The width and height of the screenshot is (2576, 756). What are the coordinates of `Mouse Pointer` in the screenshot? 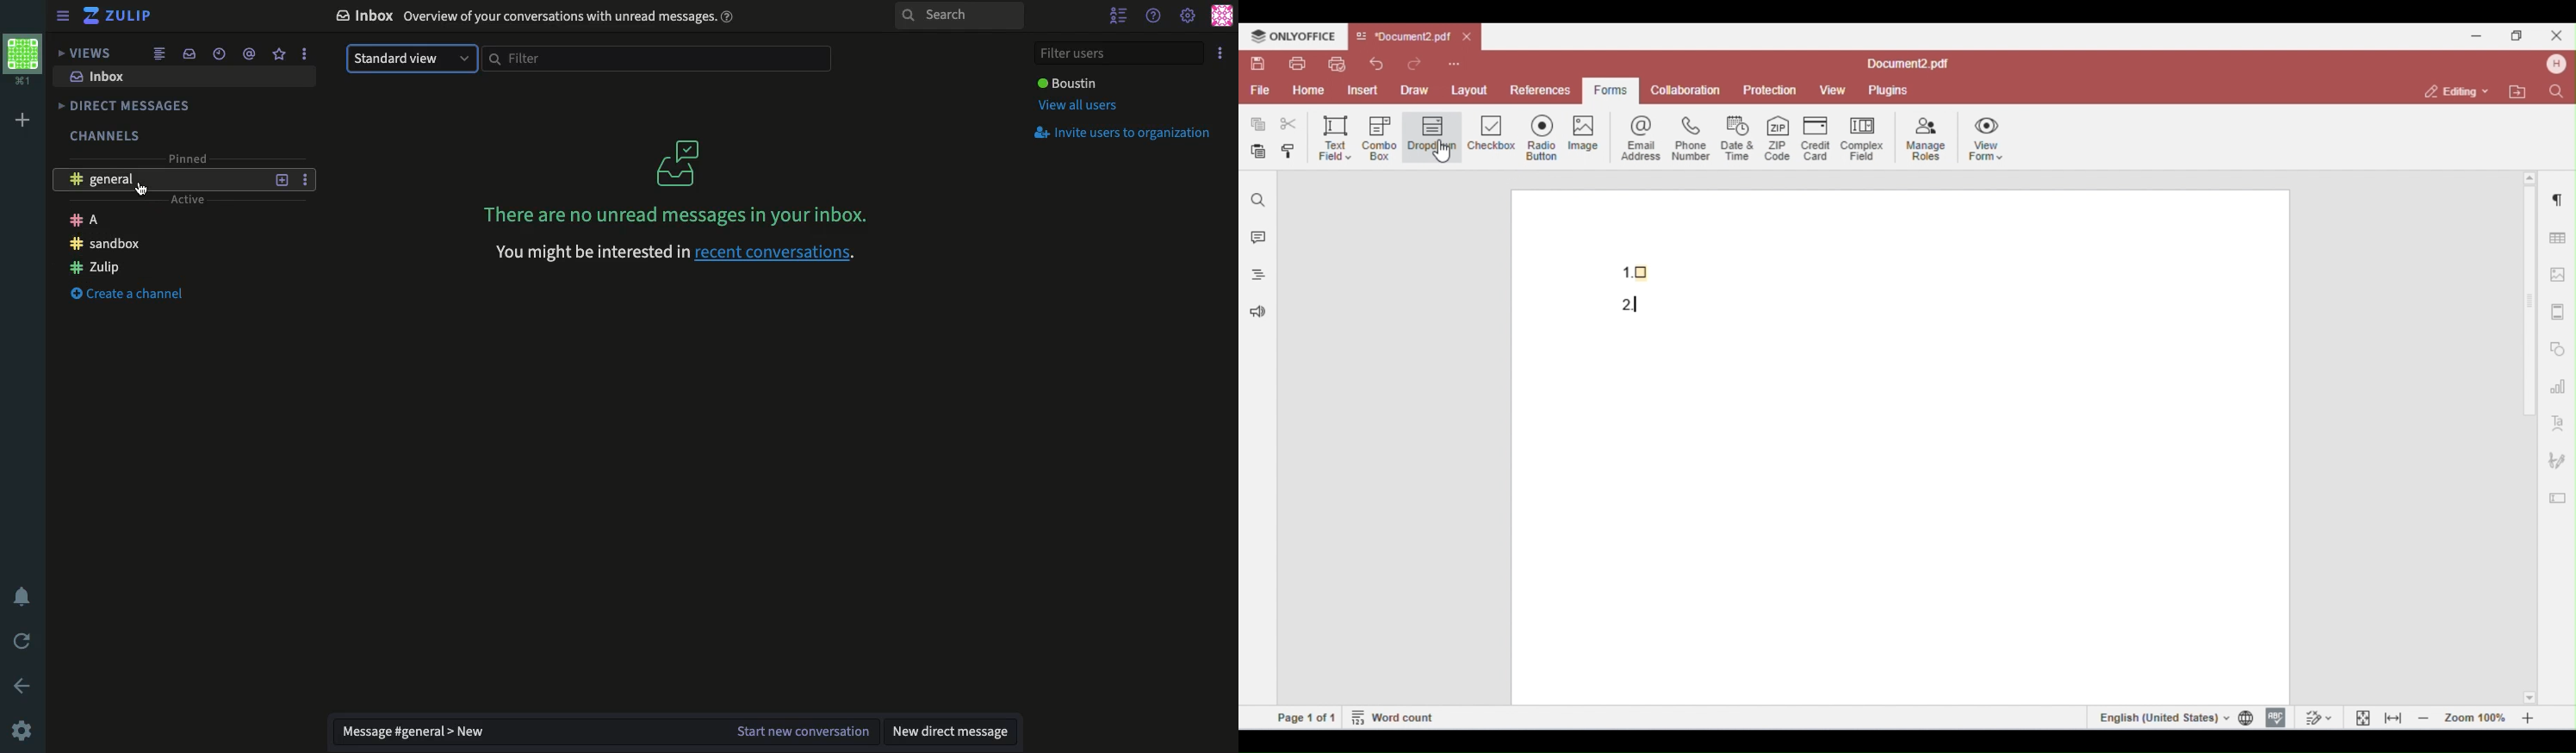 It's located at (141, 190).